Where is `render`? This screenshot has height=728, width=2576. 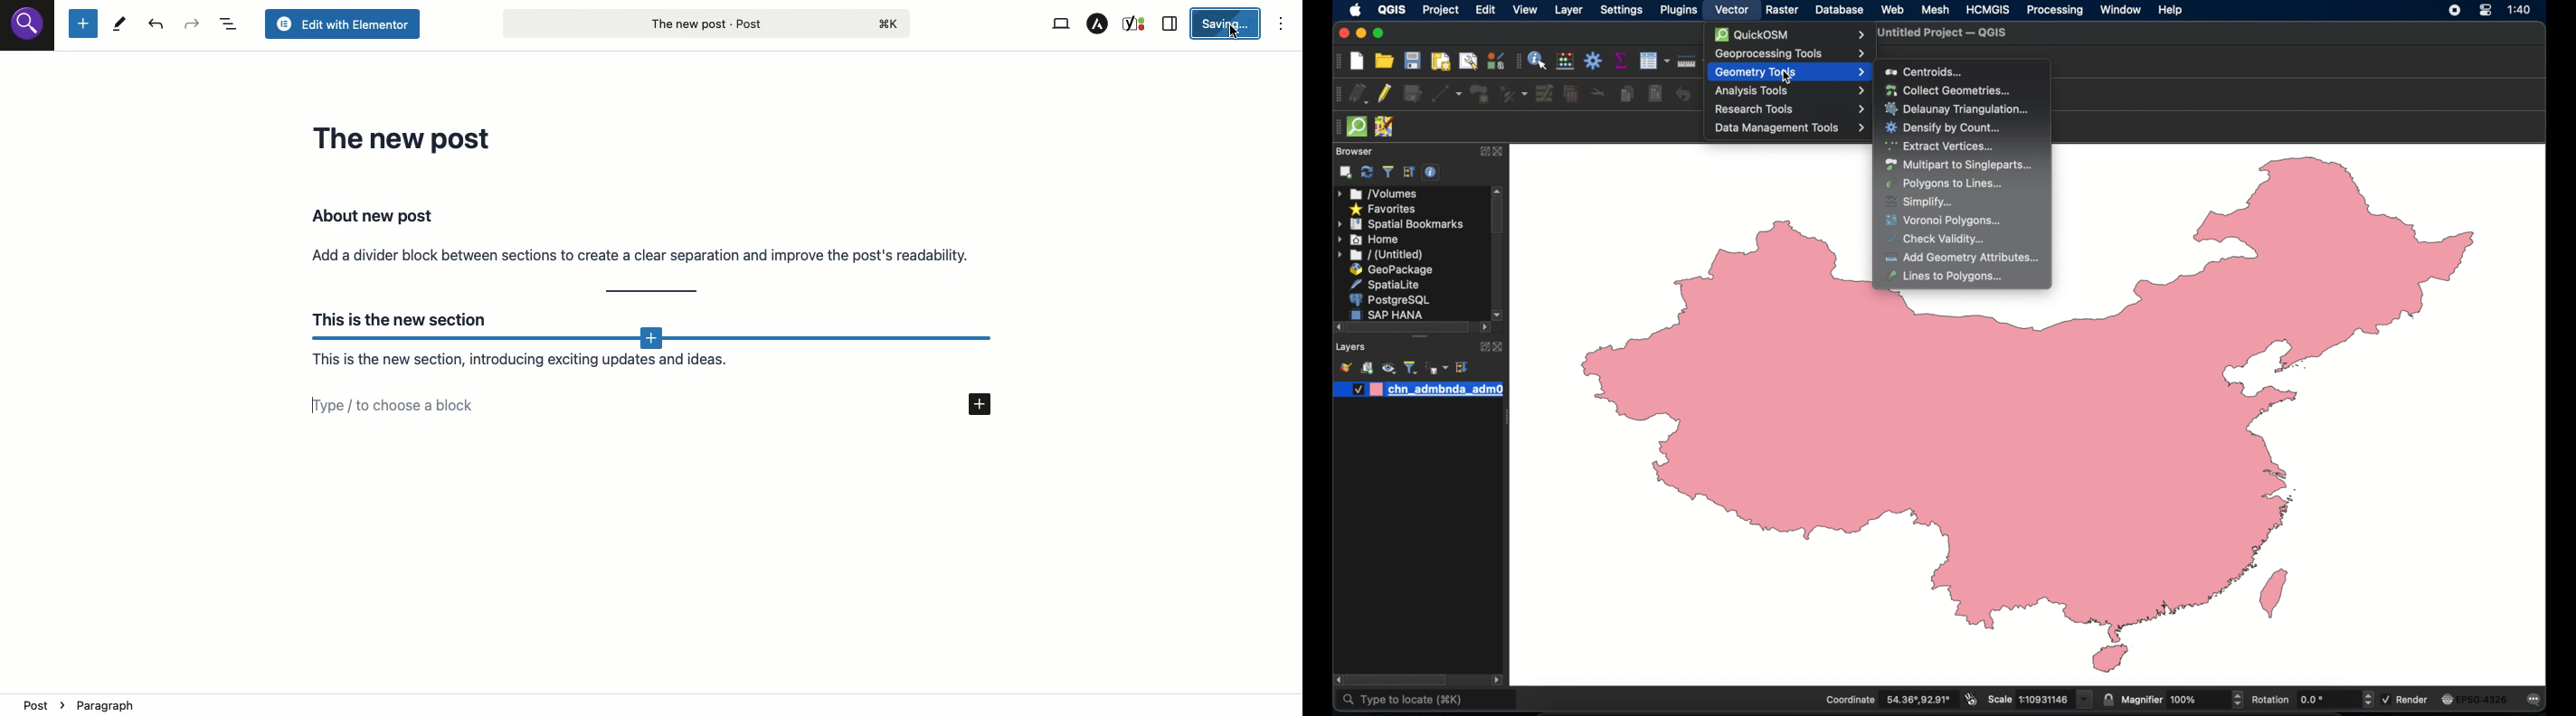
render is located at coordinates (2406, 699).